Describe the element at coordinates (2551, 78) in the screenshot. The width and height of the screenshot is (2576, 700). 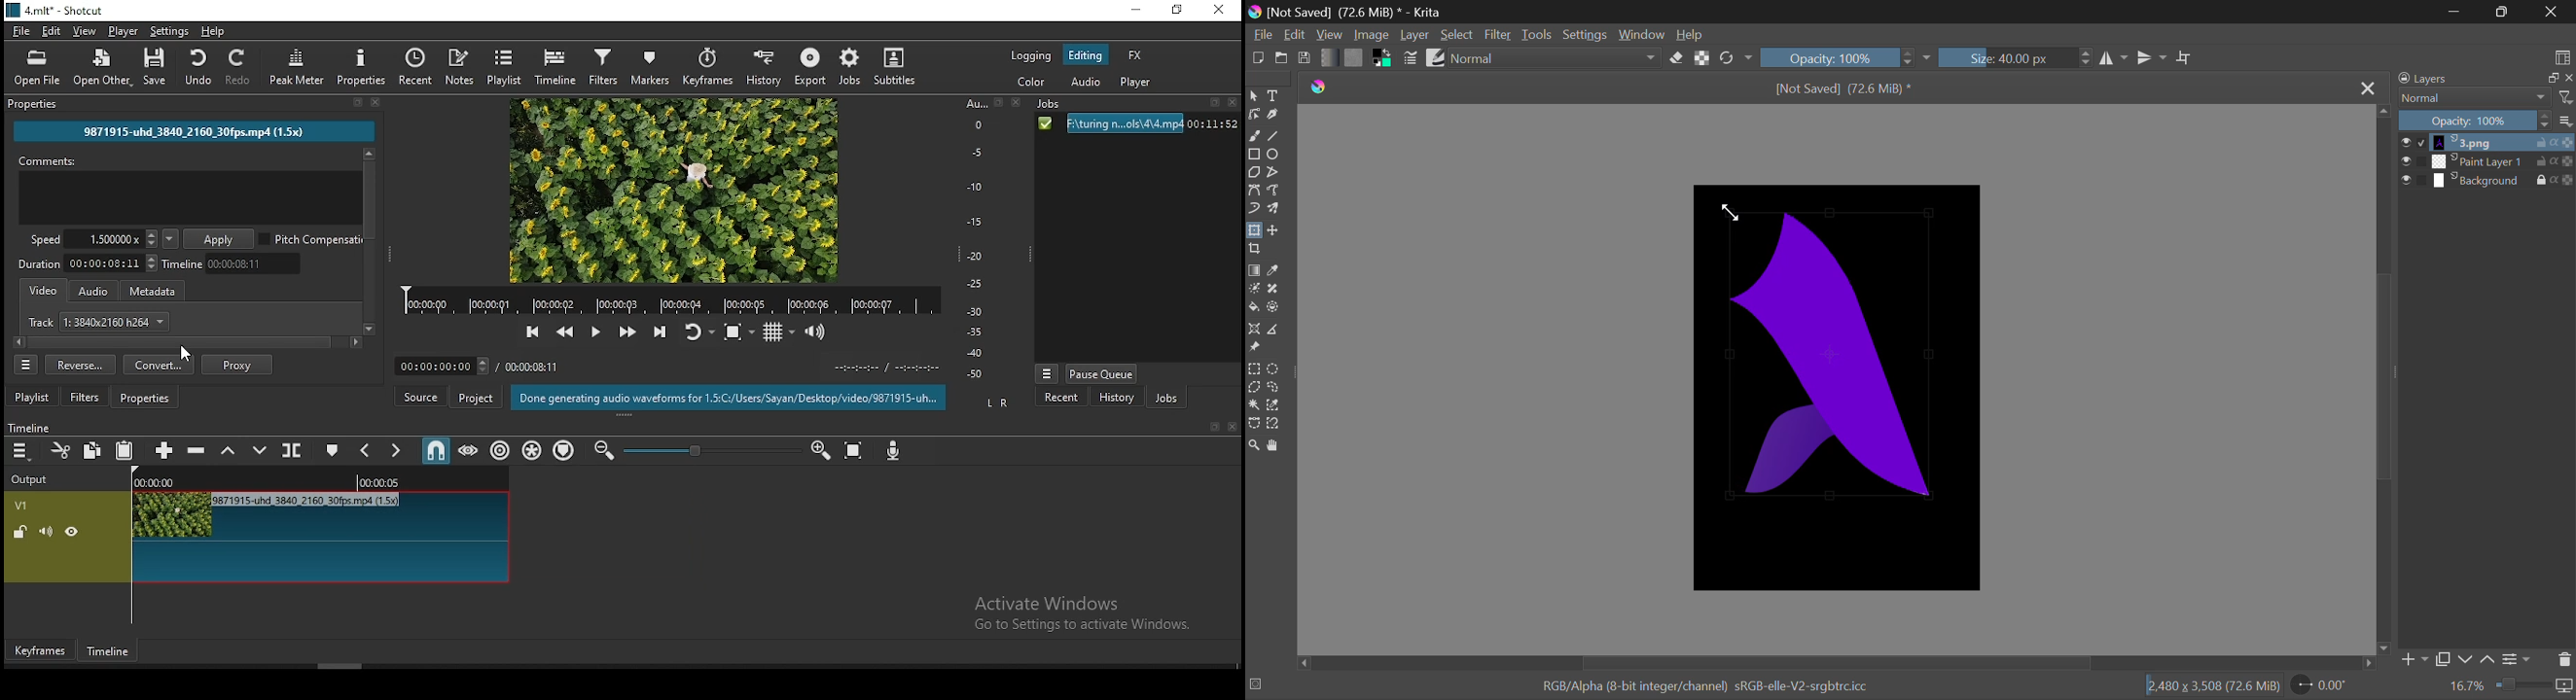
I see `copy` at that location.